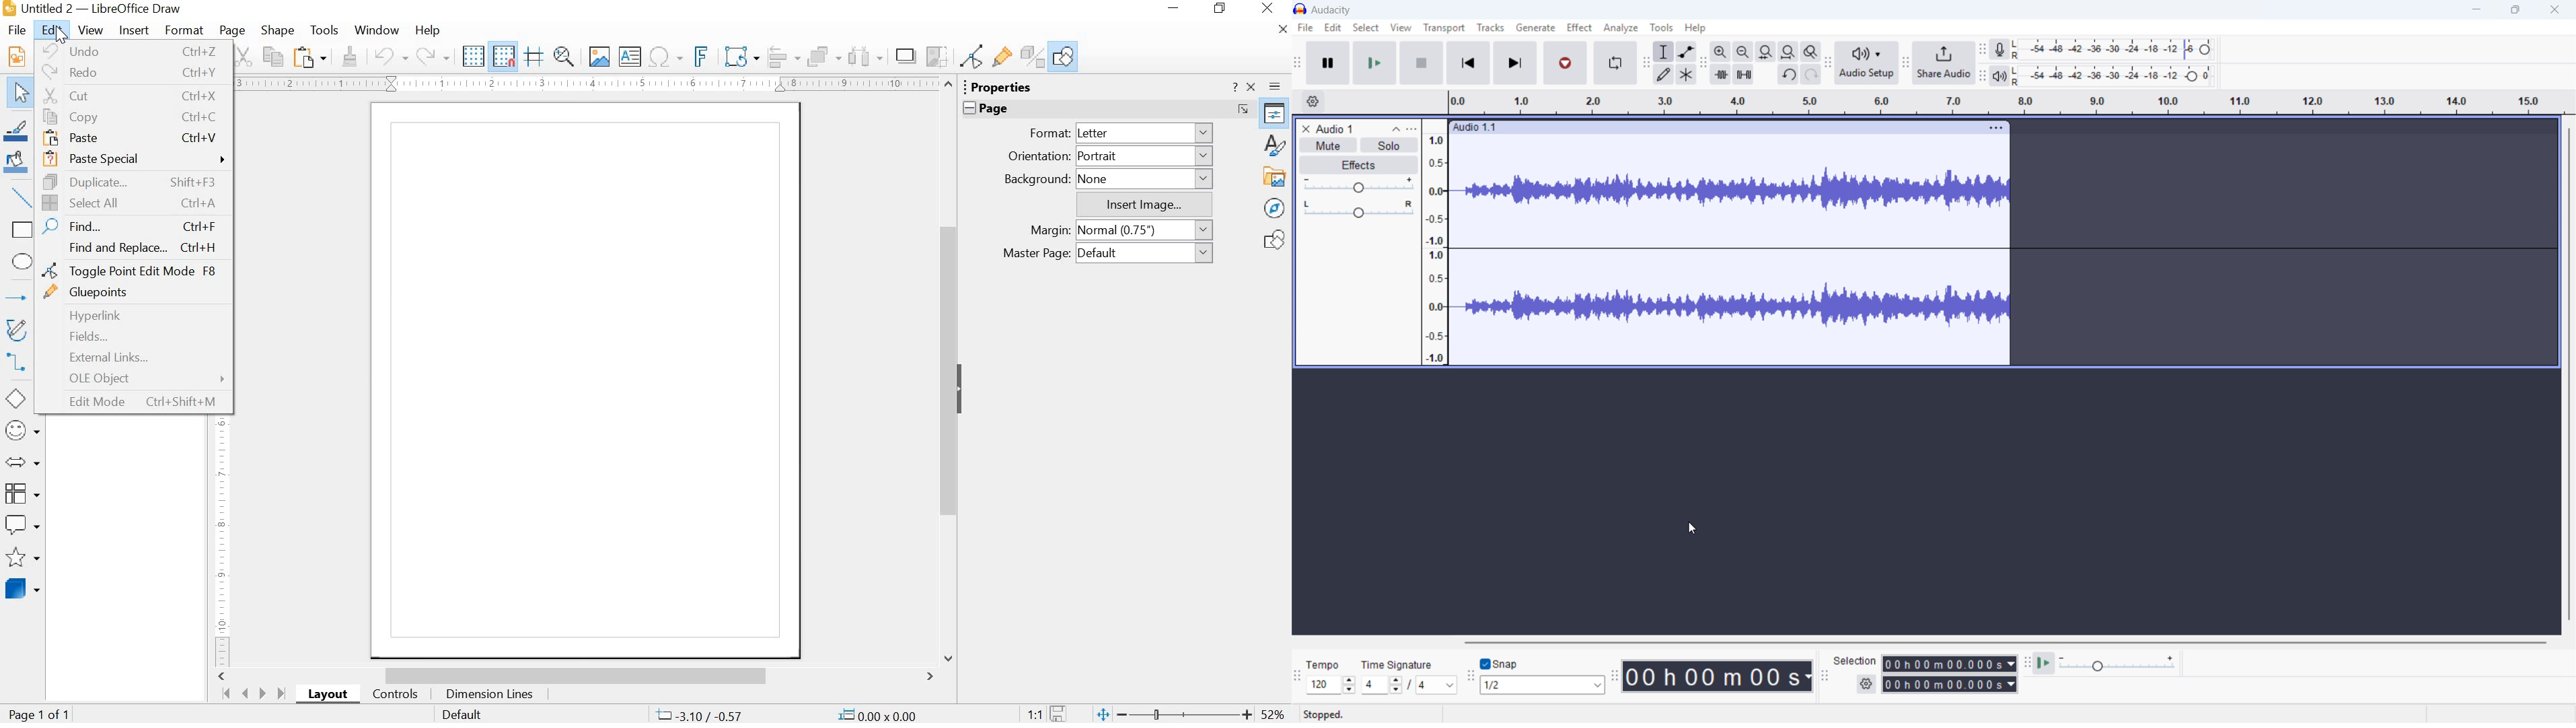 The height and width of the screenshot is (728, 2576). What do you see at coordinates (1064, 56) in the screenshot?
I see `Show Draw Functions` at bounding box center [1064, 56].